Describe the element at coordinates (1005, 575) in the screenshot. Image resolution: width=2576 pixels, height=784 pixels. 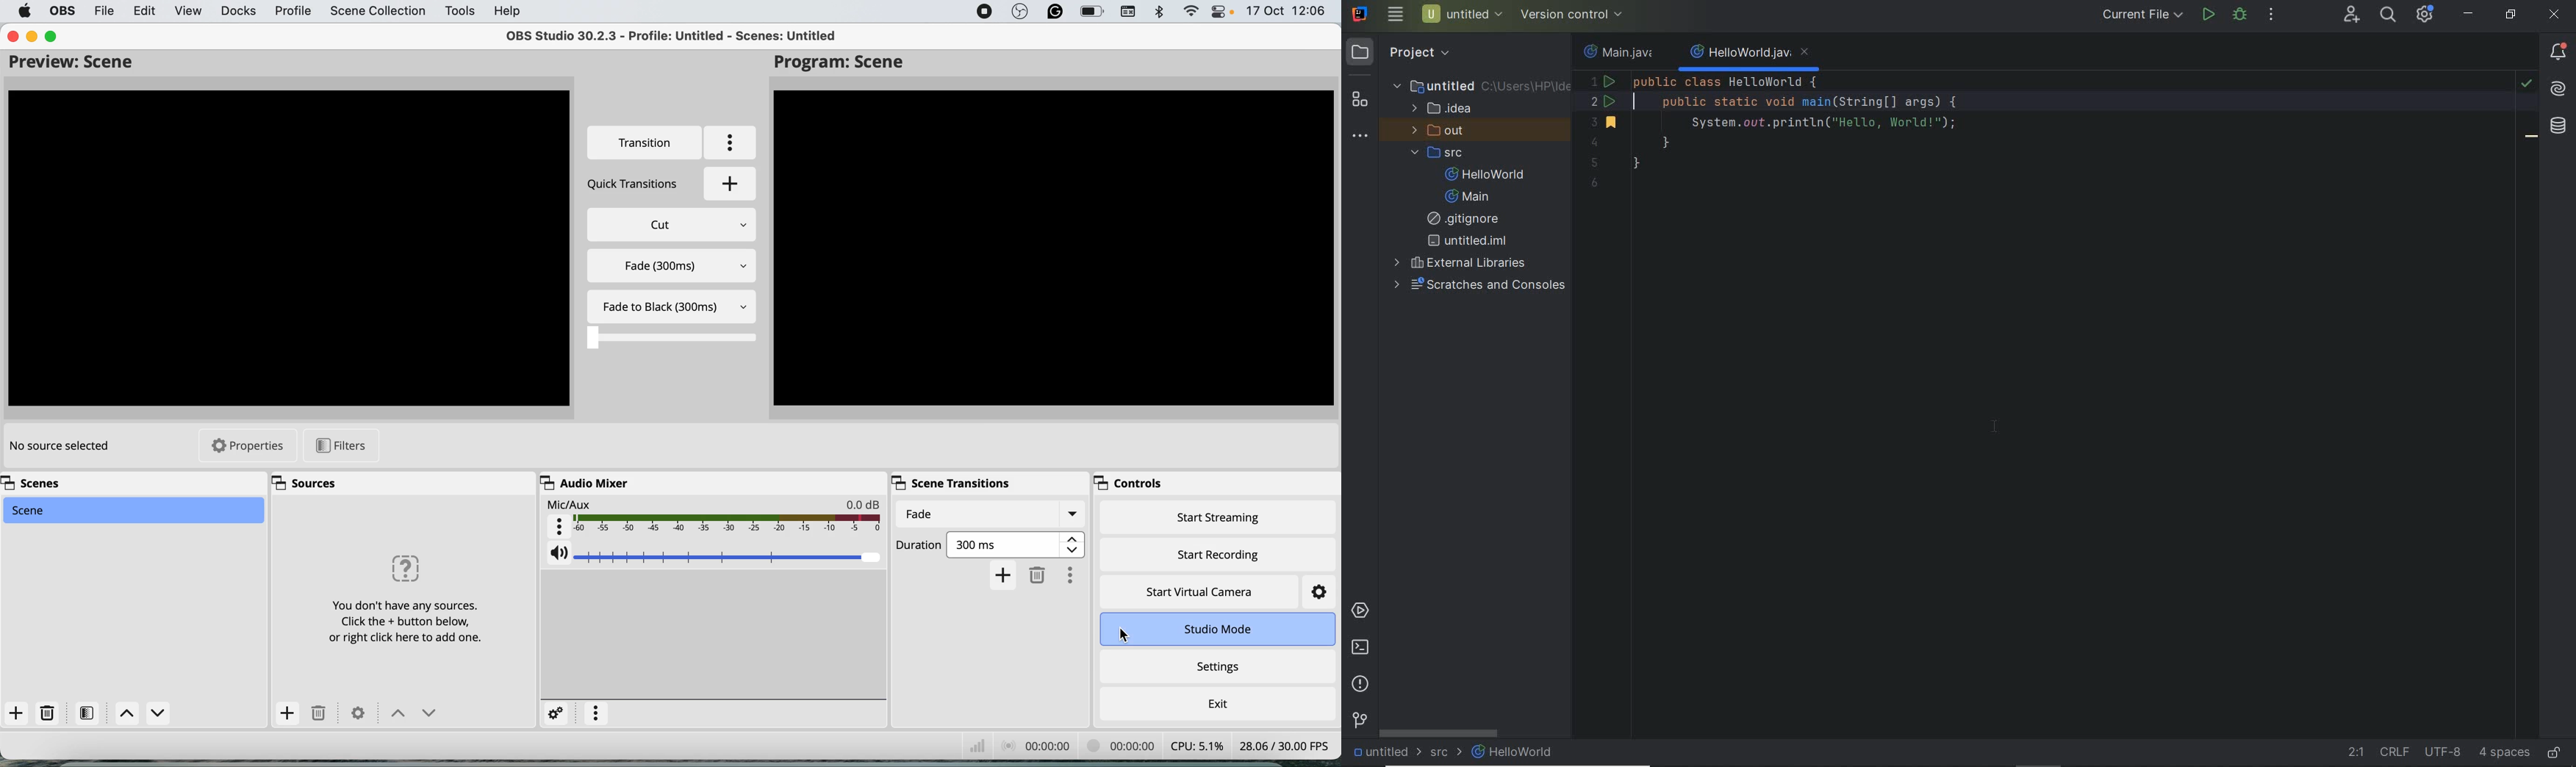
I see `add transition` at that location.